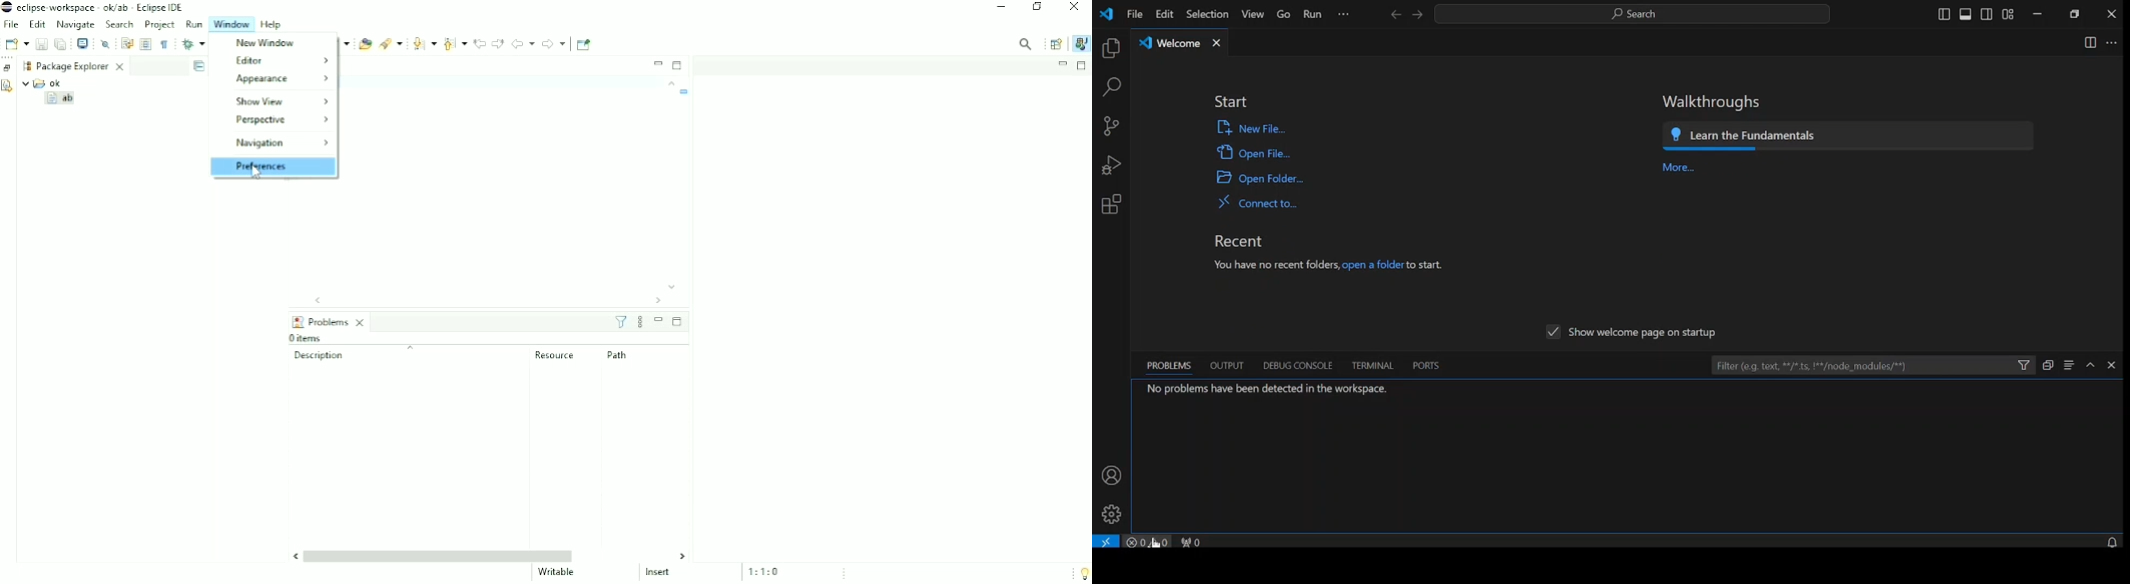  I want to click on extensions, so click(1110, 204).